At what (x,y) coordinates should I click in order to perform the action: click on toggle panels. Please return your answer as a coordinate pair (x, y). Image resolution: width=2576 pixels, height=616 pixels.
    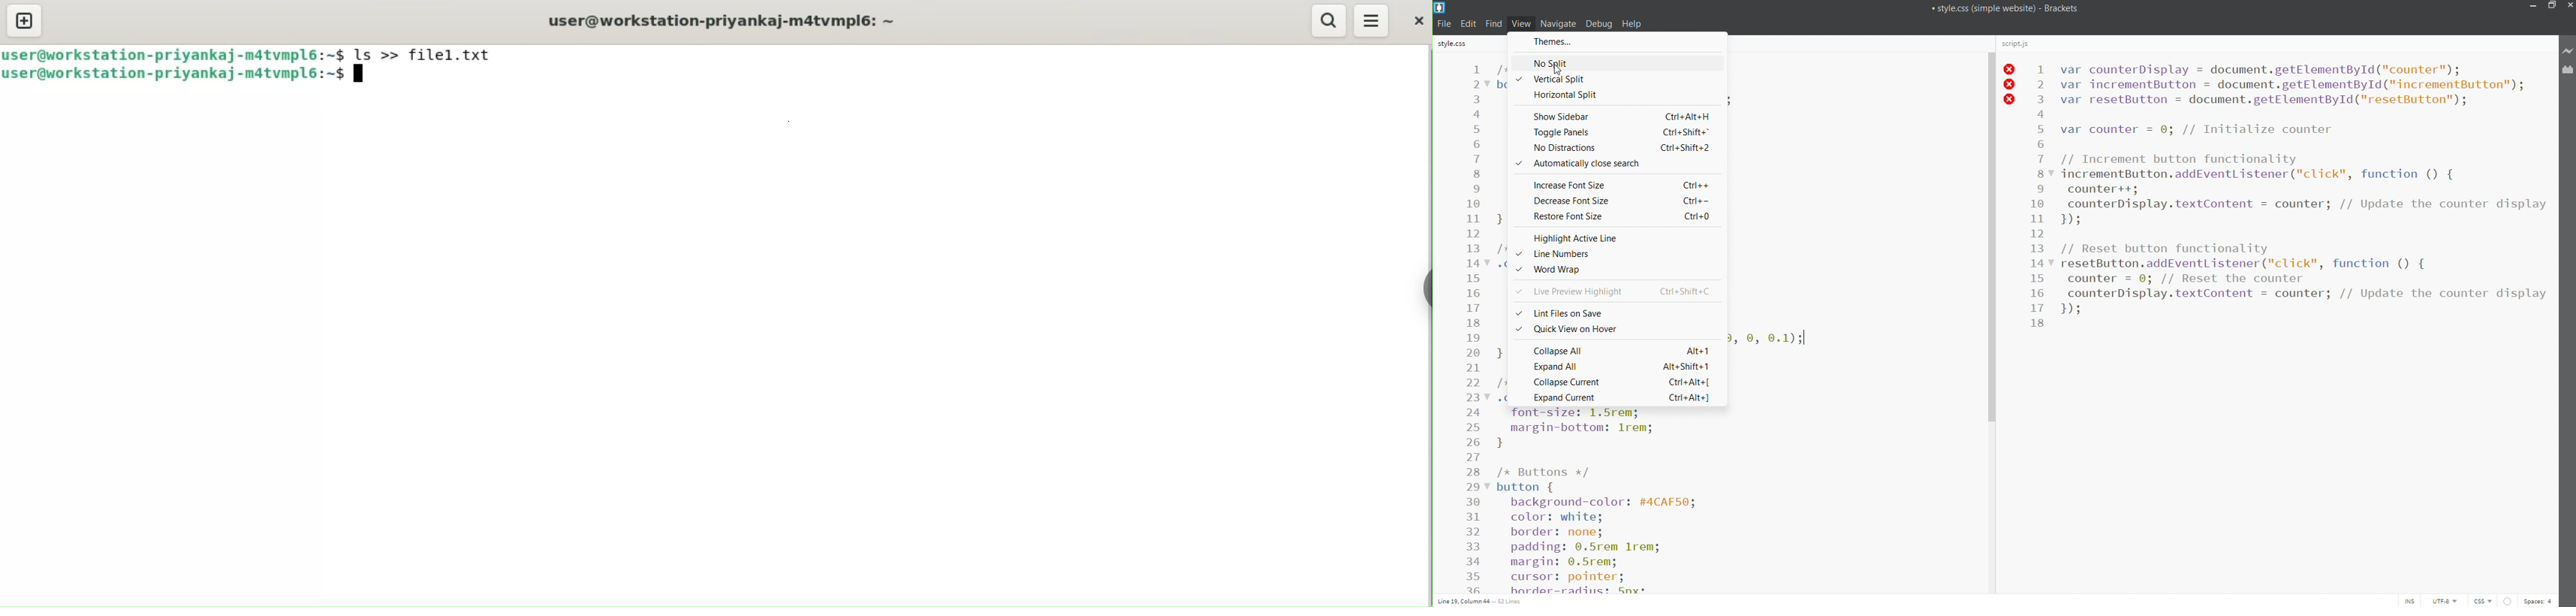
    Looking at the image, I should click on (1613, 133).